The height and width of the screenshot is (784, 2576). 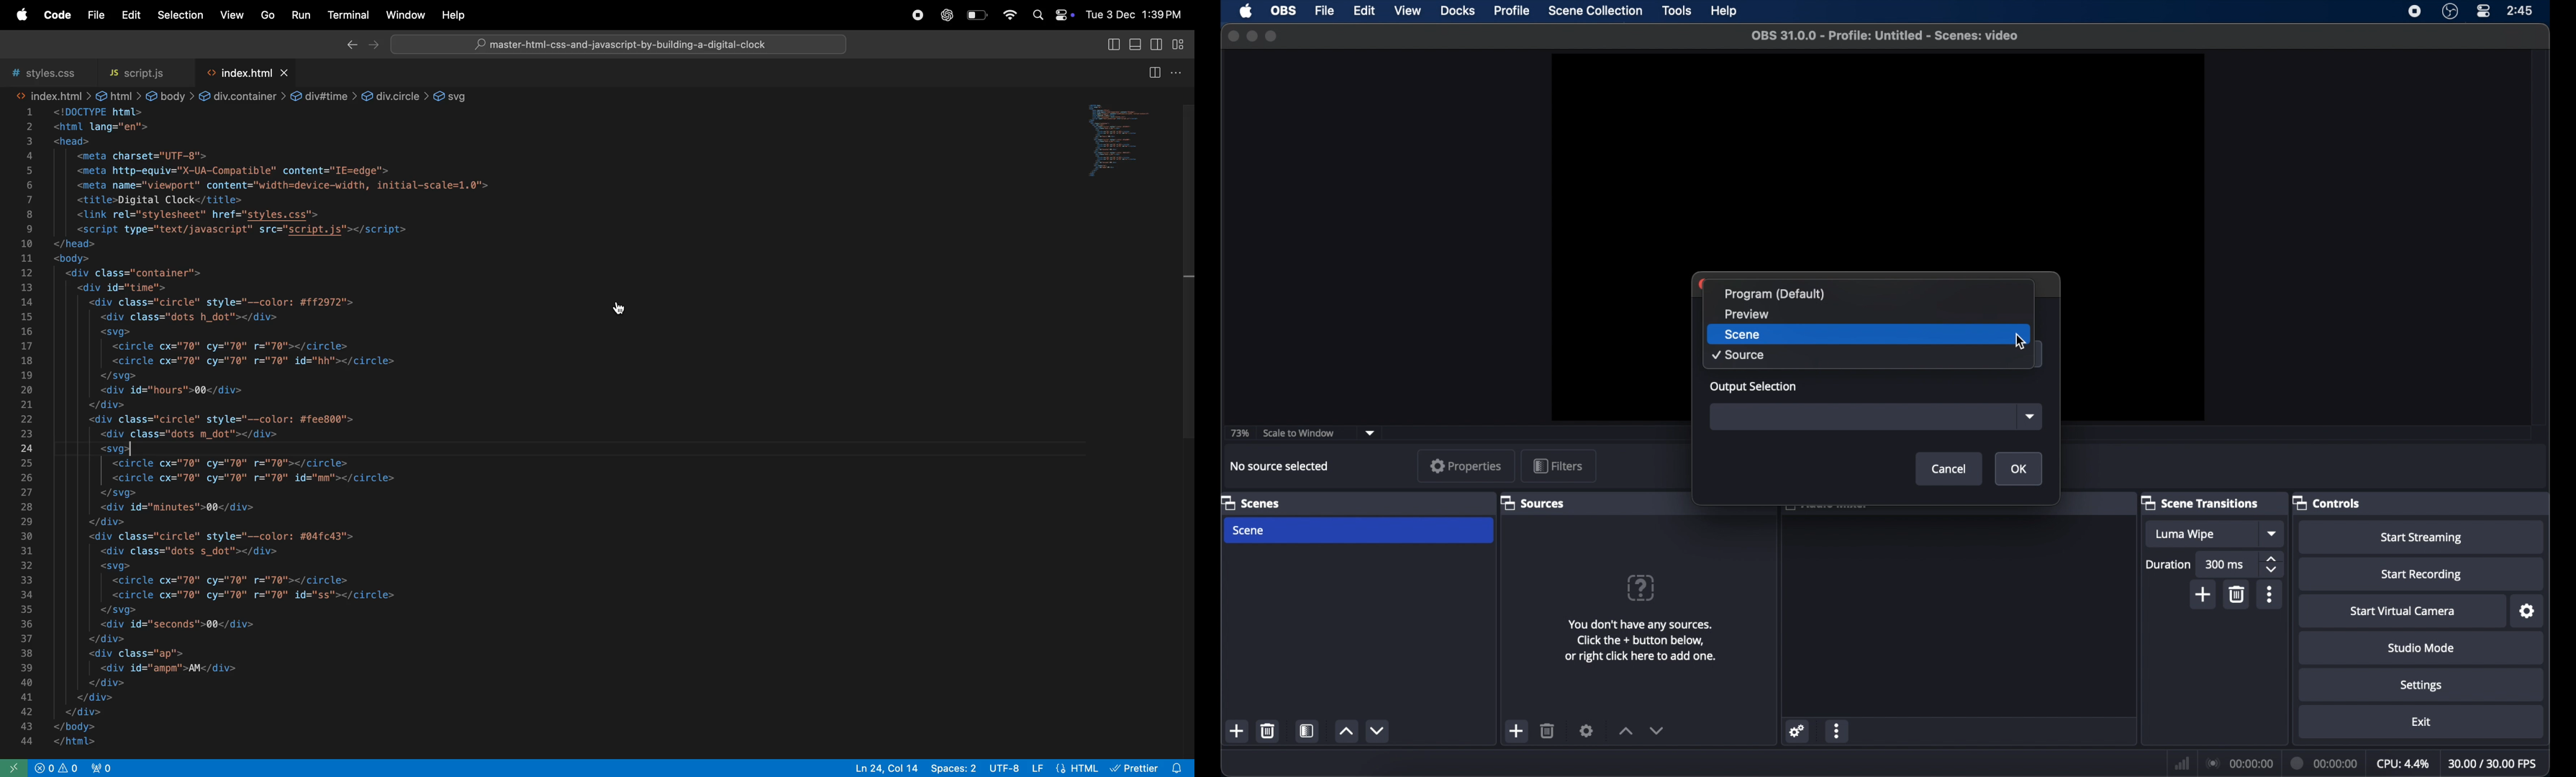 What do you see at coordinates (1252, 37) in the screenshot?
I see `minimize` at bounding box center [1252, 37].